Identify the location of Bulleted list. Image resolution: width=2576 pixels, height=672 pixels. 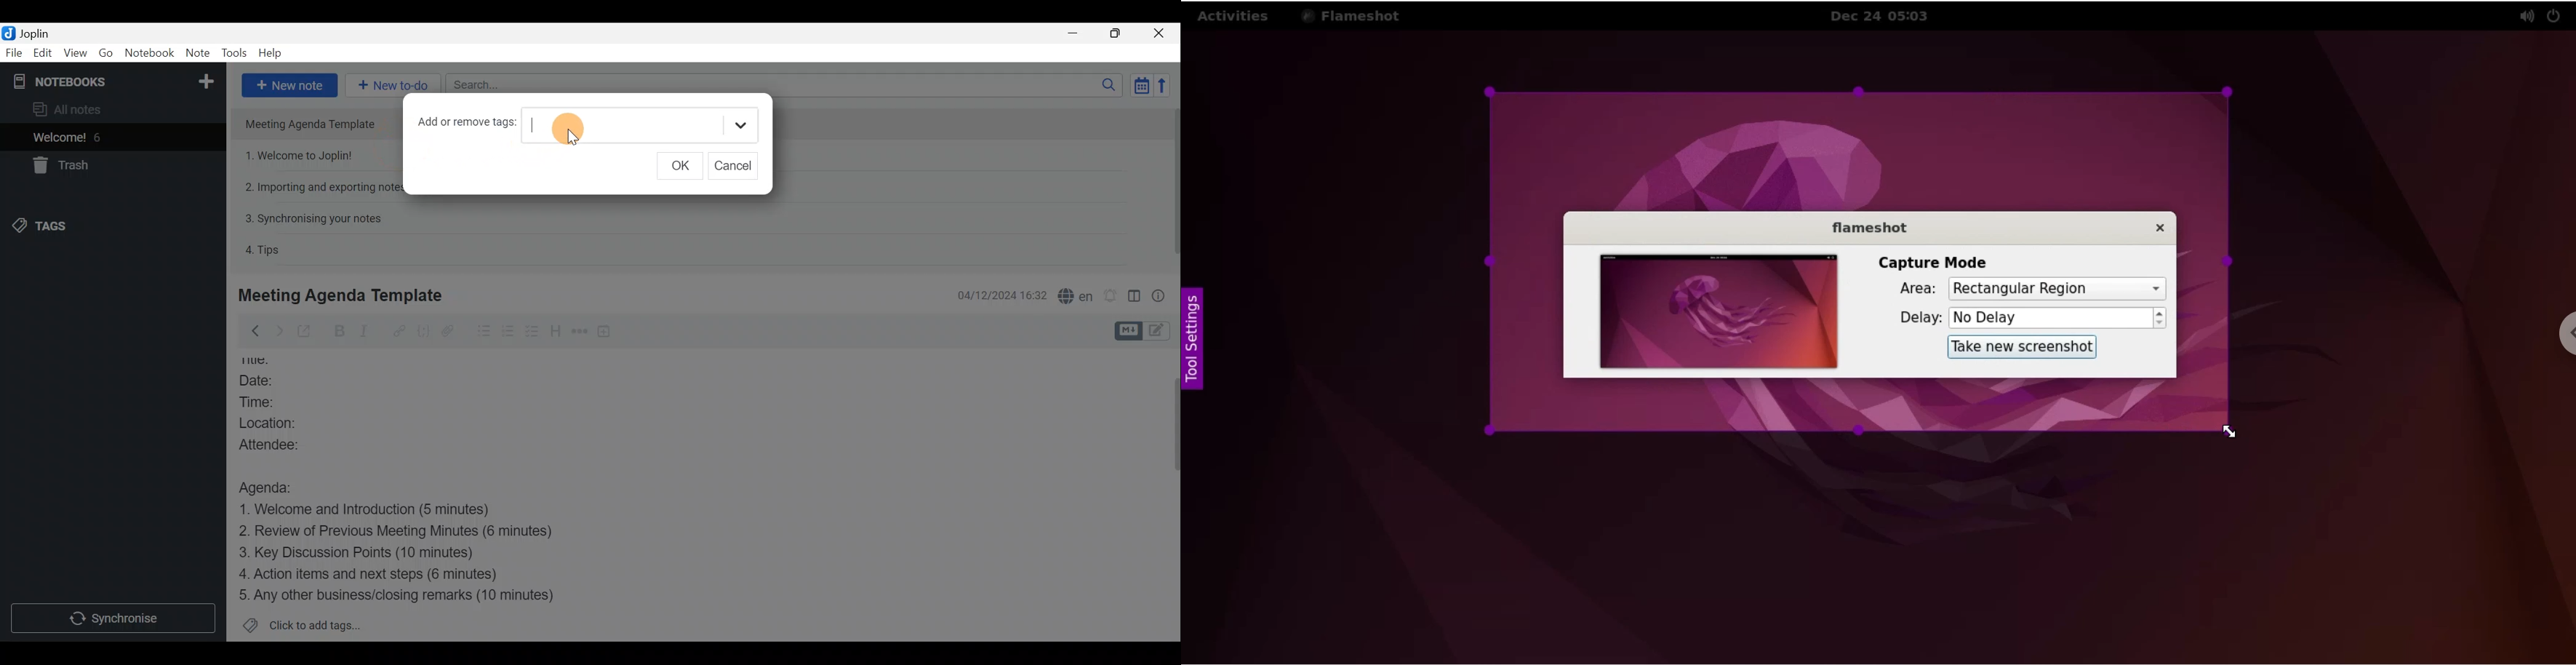
(483, 331).